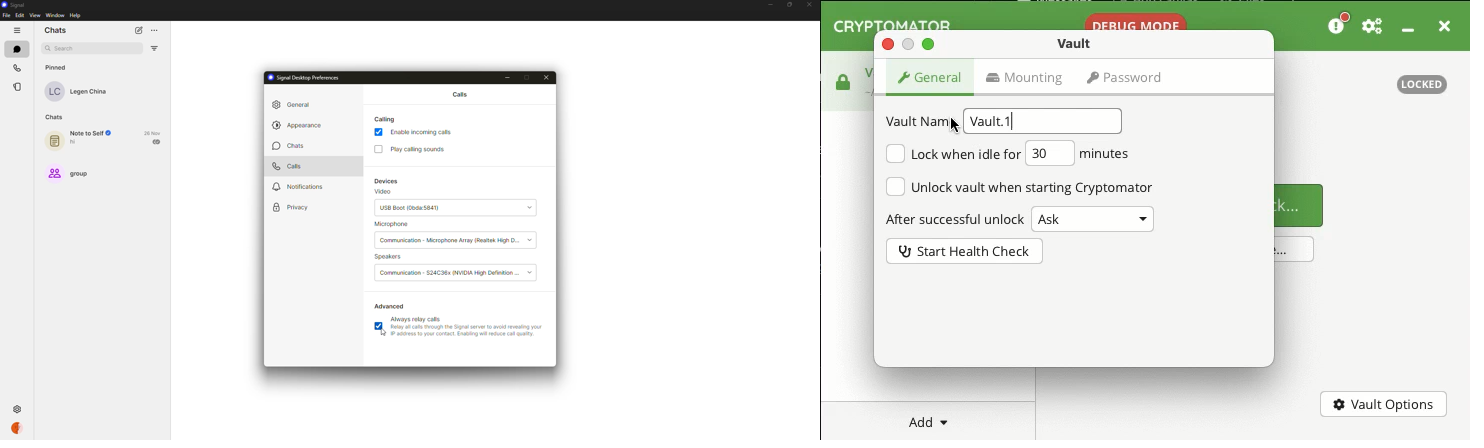  Describe the element at coordinates (55, 16) in the screenshot. I see `window` at that location.